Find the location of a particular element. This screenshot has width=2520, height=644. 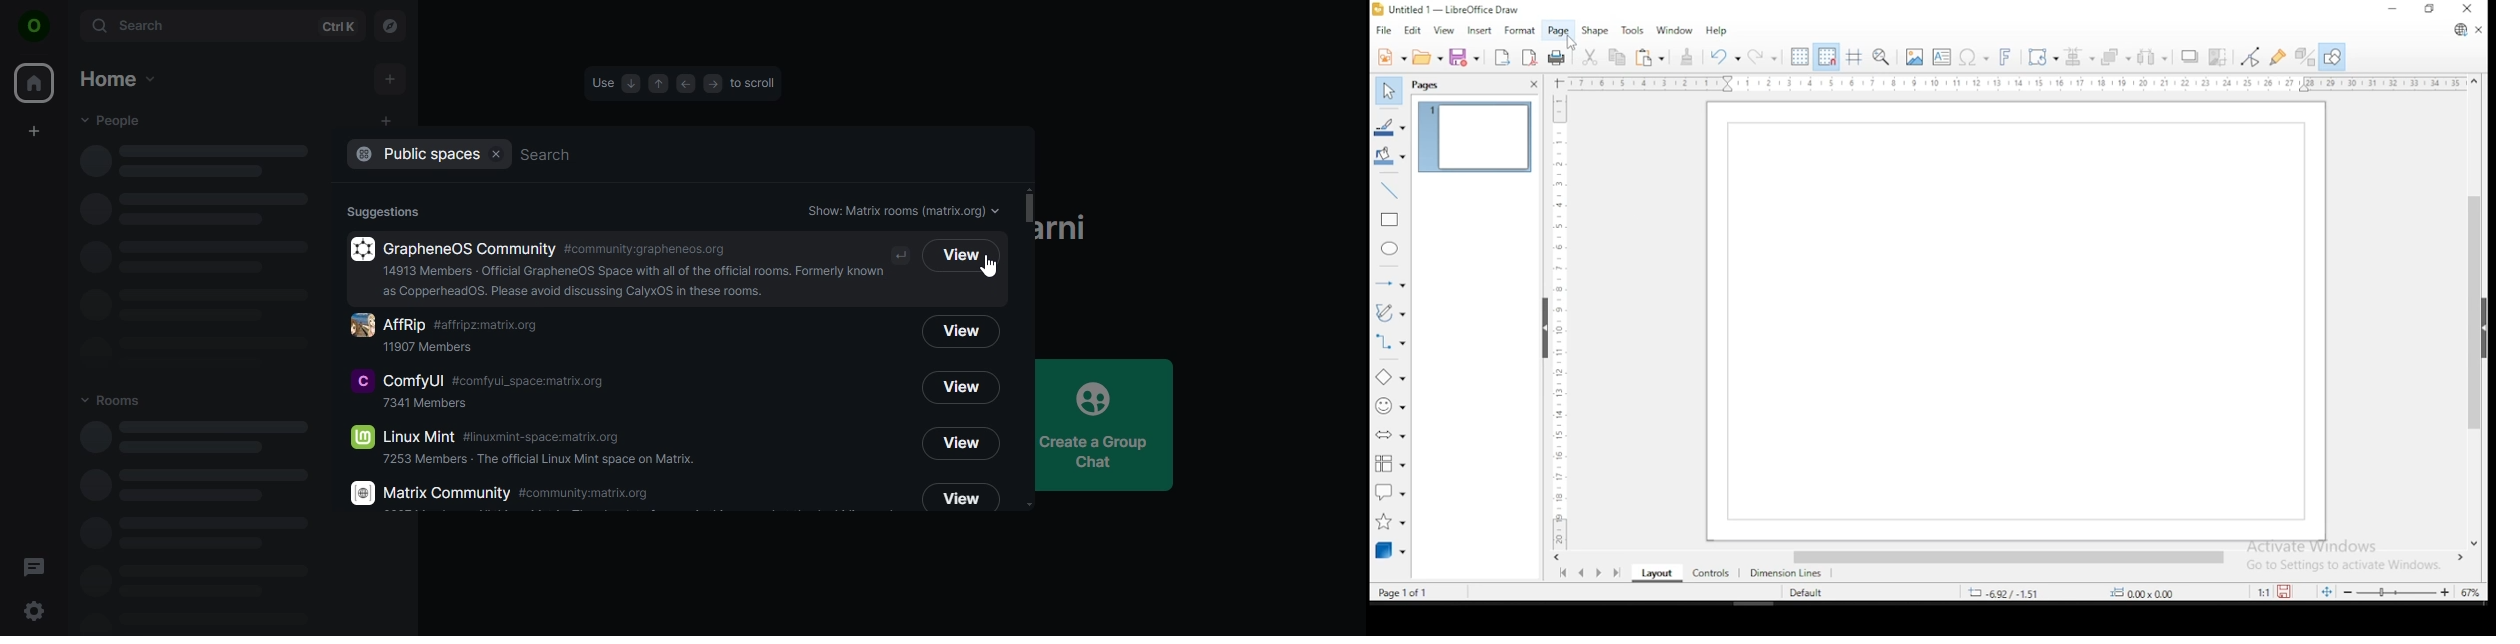

select at least three objects to distribute is located at coordinates (2154, 58).